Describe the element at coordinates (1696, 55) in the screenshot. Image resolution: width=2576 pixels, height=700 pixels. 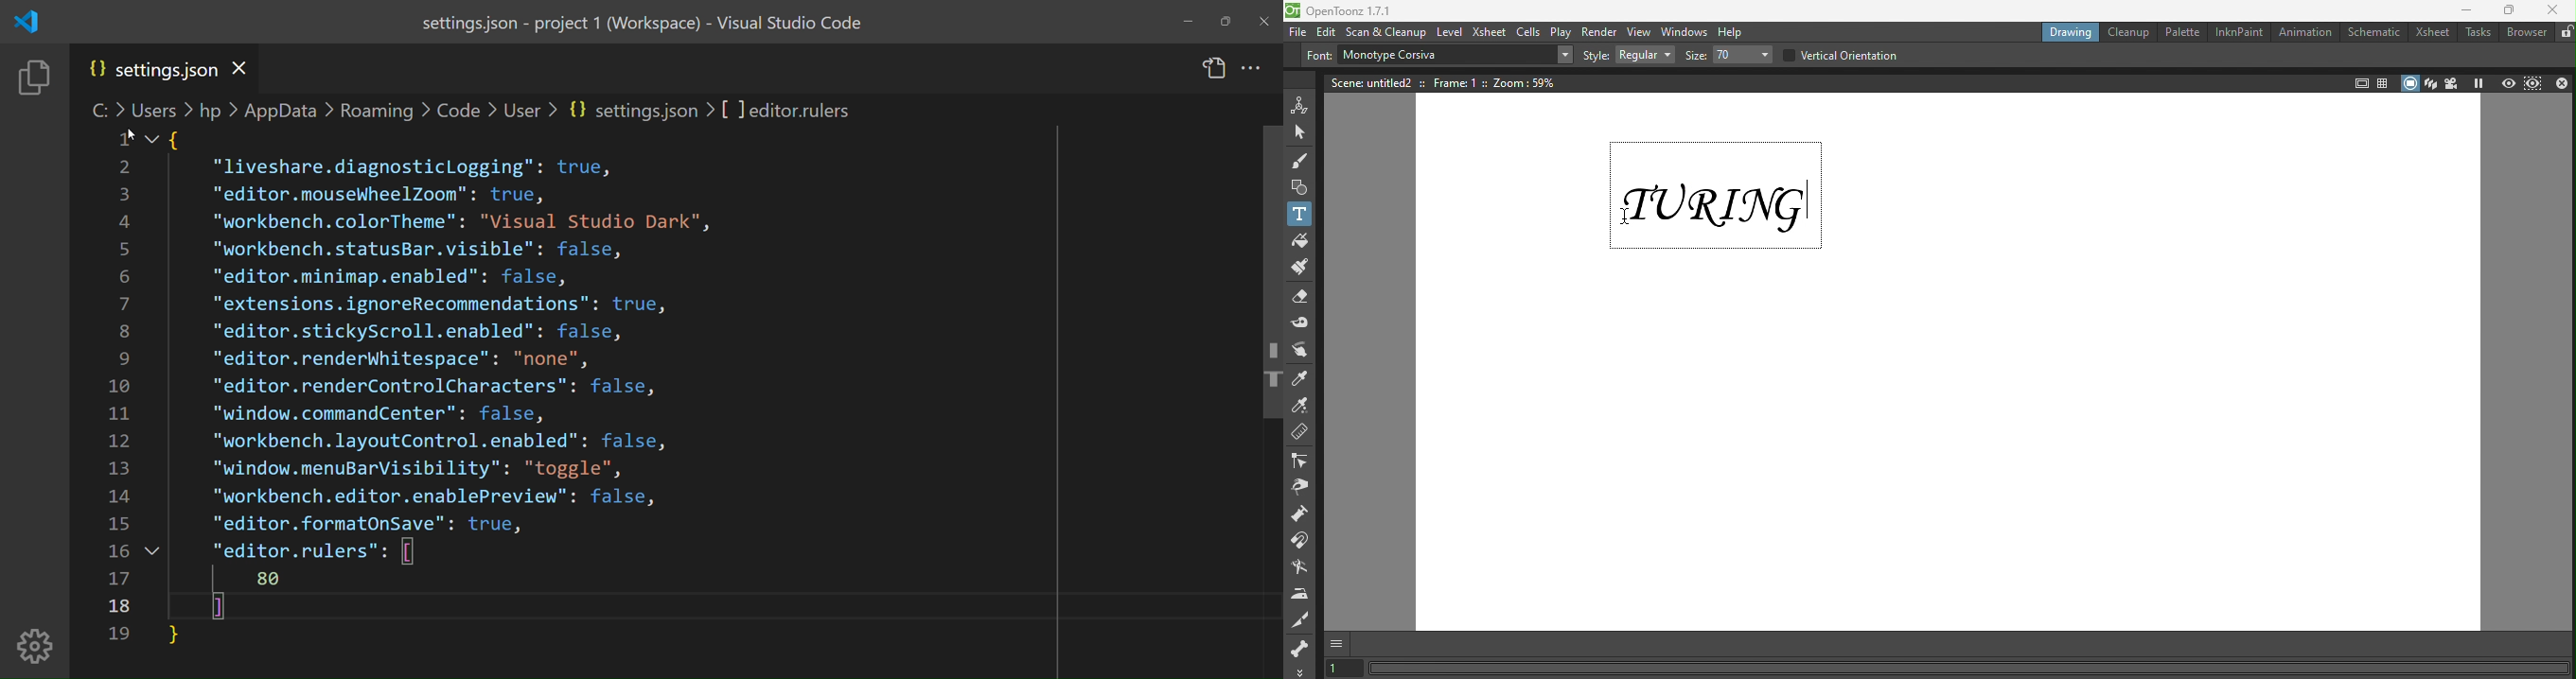
I see `Size` at that location.